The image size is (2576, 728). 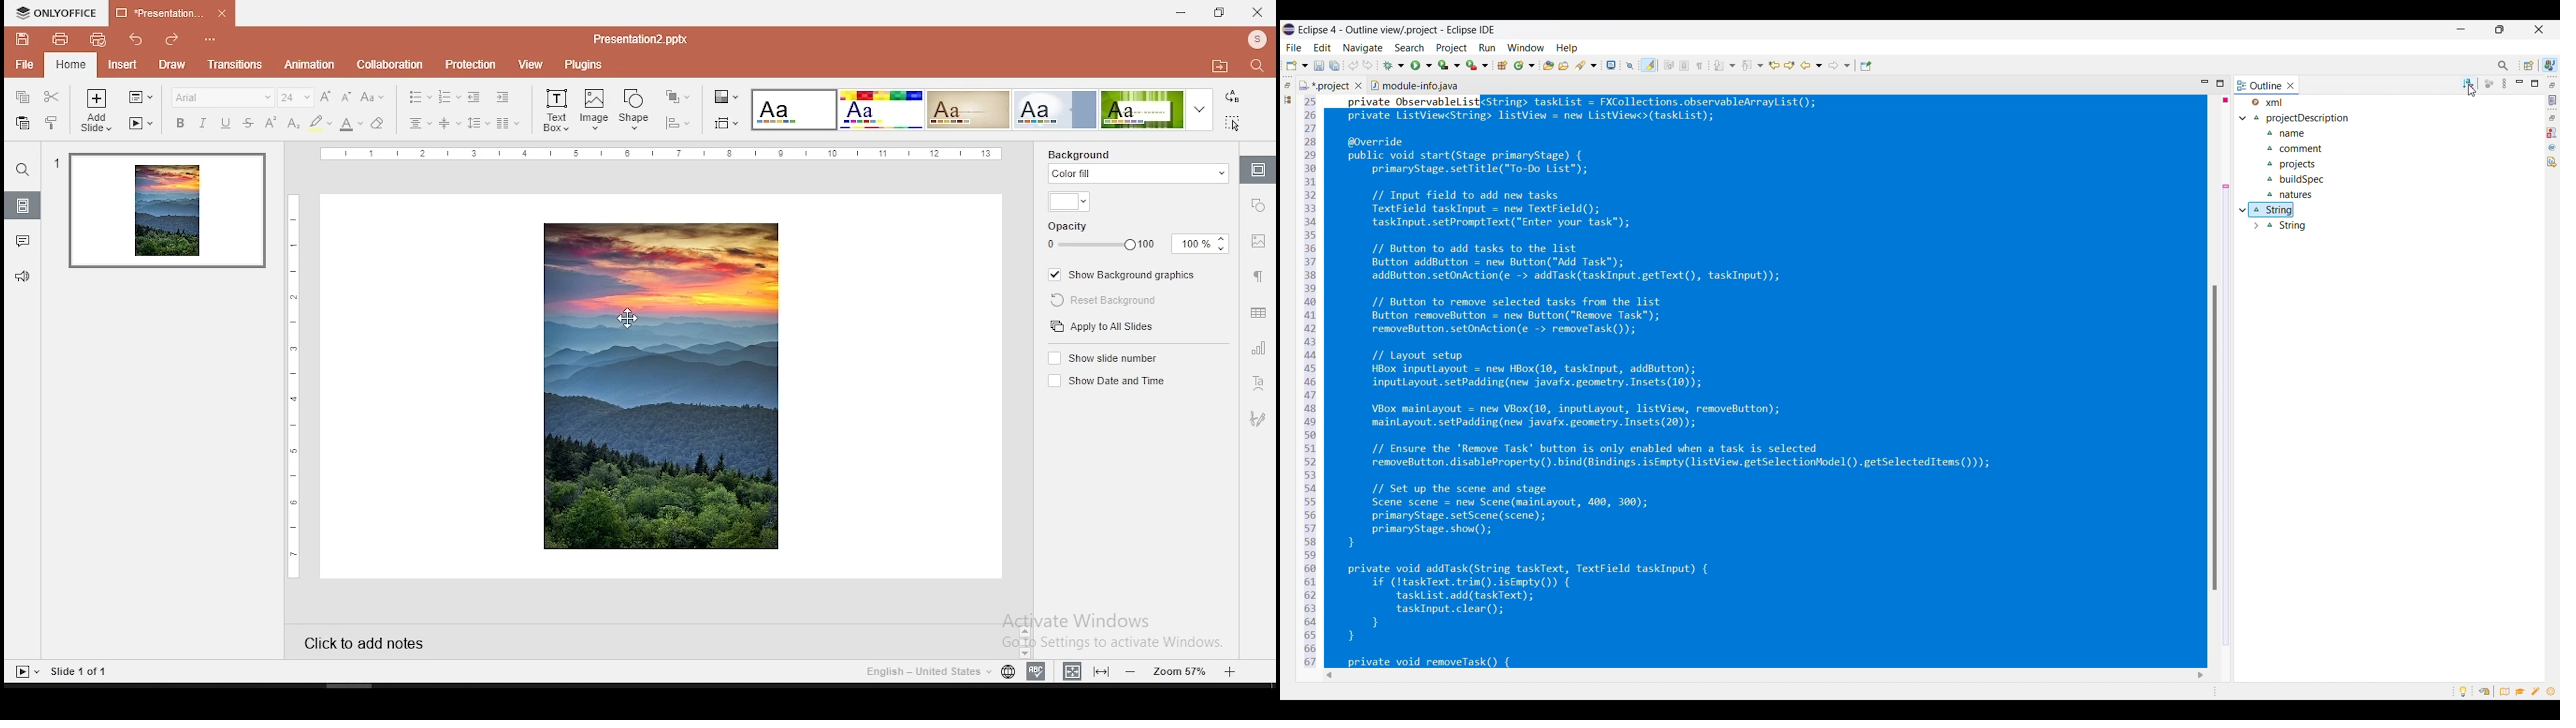 I want to click on arrange objects, so click(x=679, y=97).